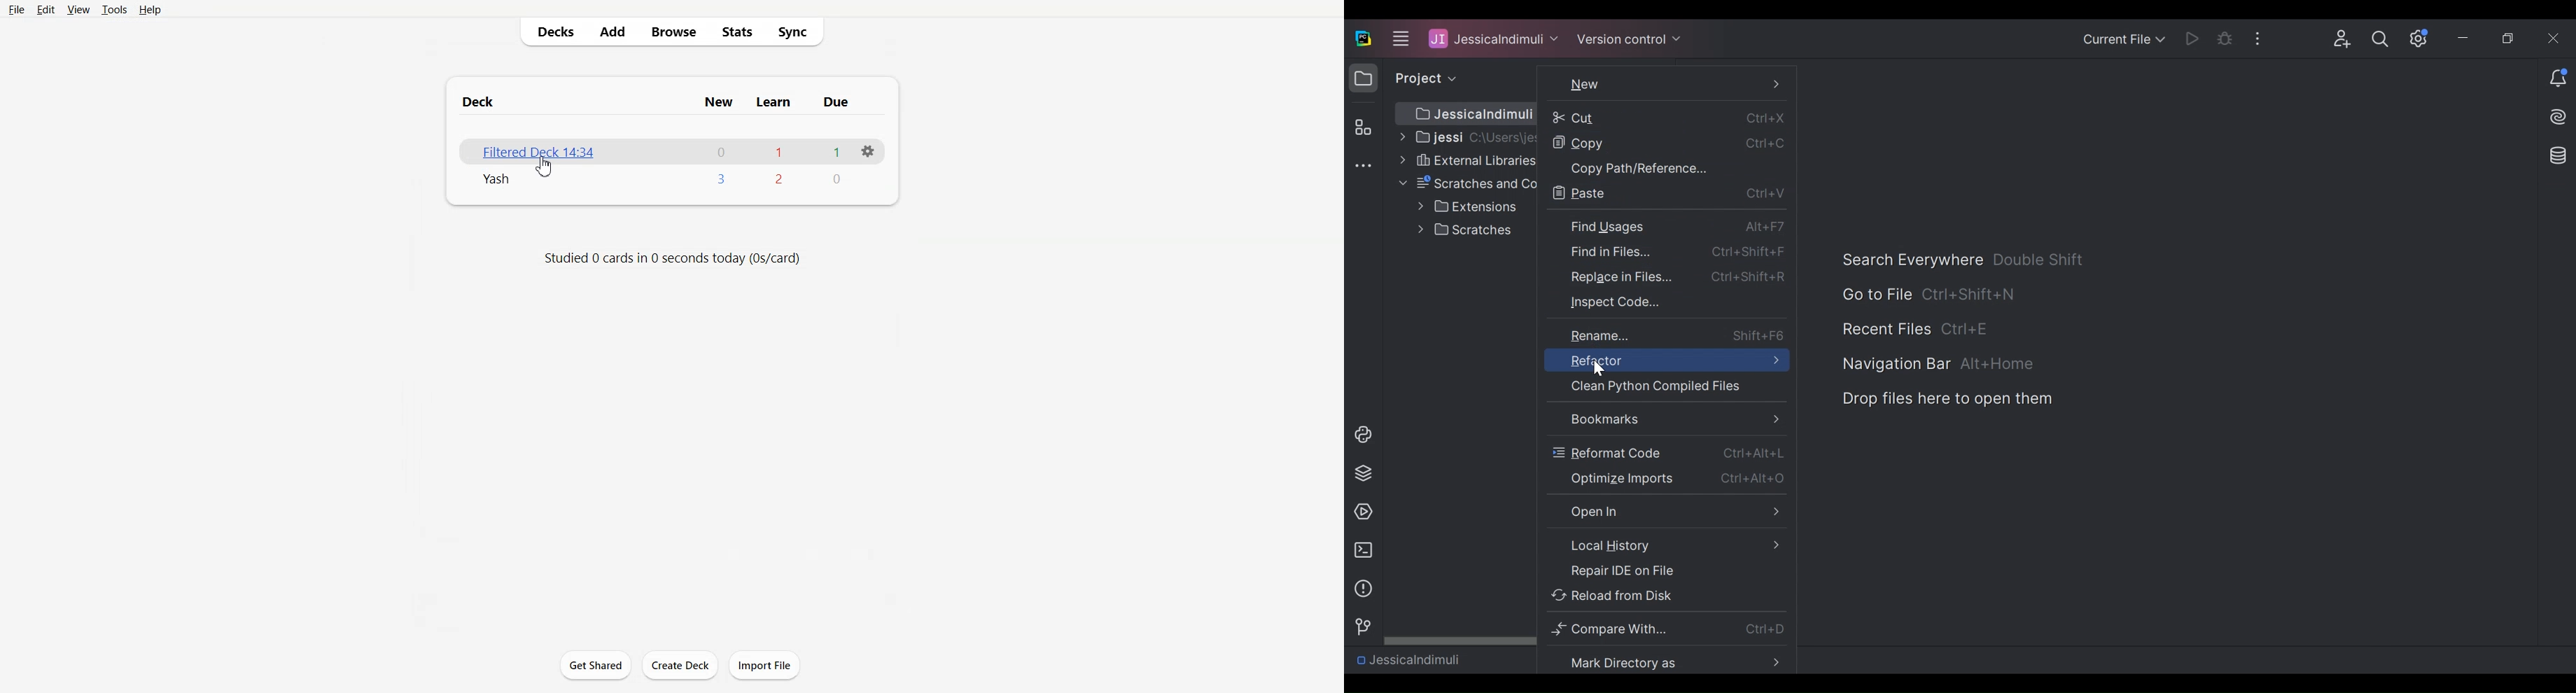  Describe the element at coordinates (545, 167) in the screenshot. I see `cursor` at that location.